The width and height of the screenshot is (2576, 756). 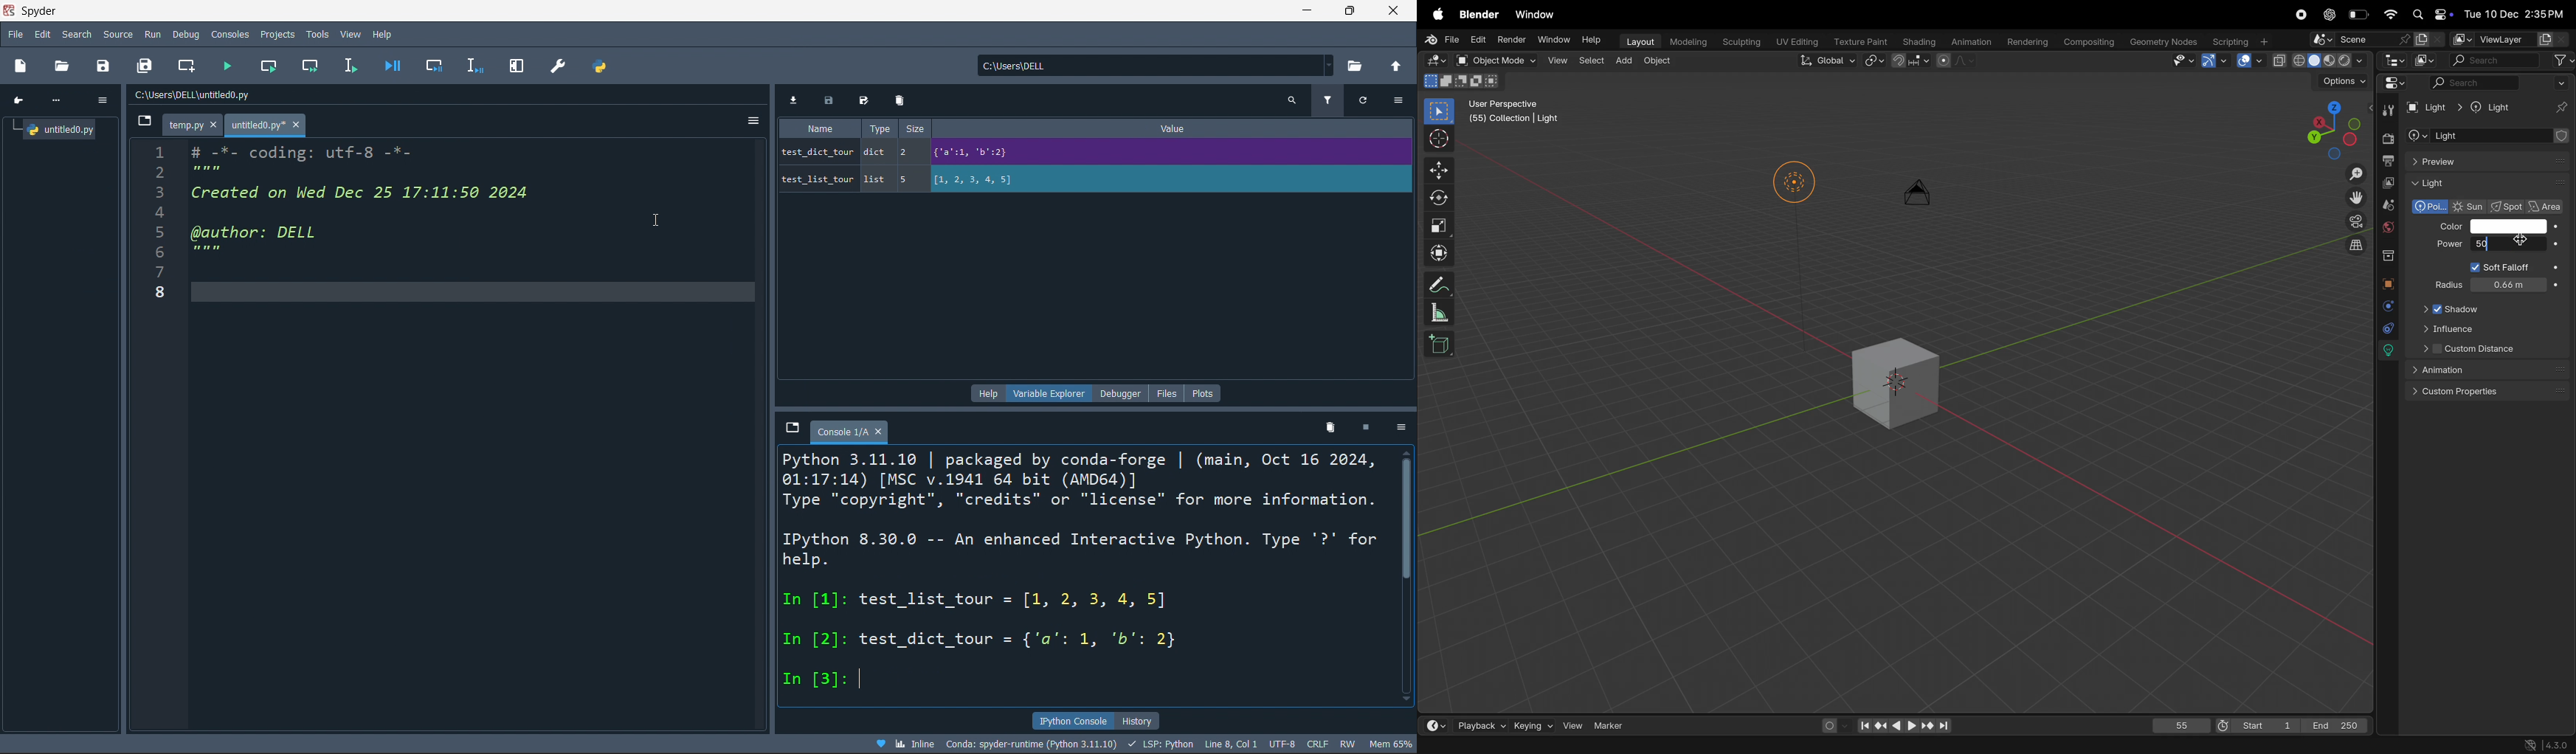 What do you see at coordinates (1626, 62) in the screenshot?
I see `add` at bounding box center [1626, 62].